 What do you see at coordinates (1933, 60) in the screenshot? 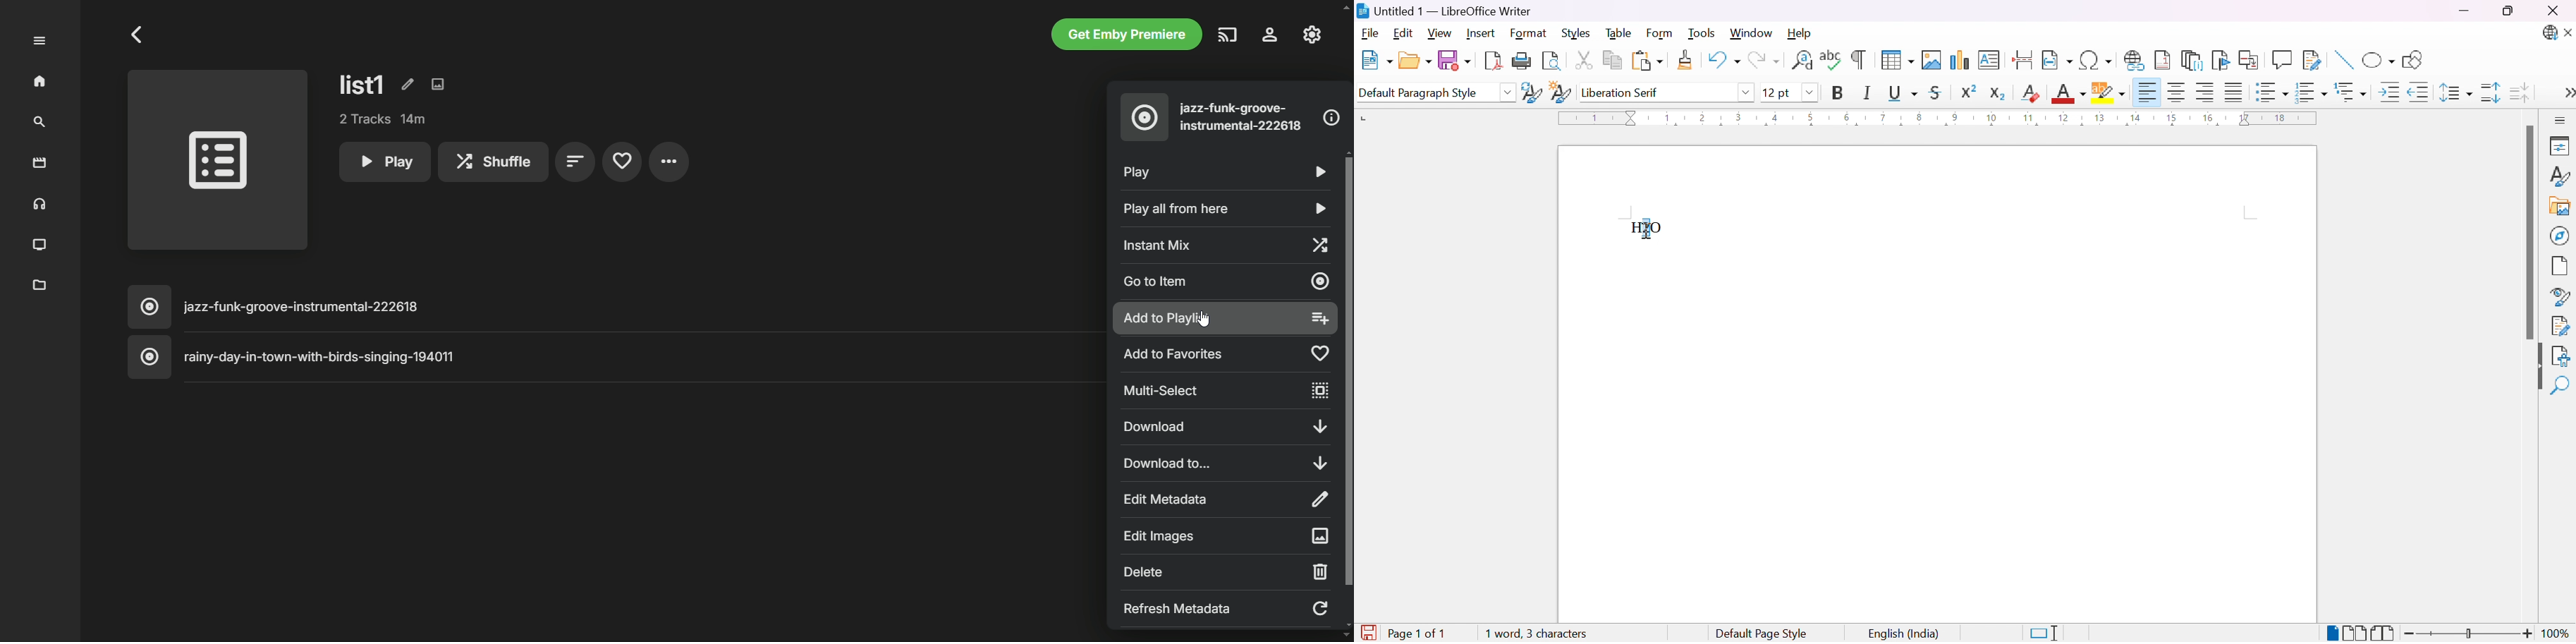
I see `Insert image` at bounding box center [1933, 60].